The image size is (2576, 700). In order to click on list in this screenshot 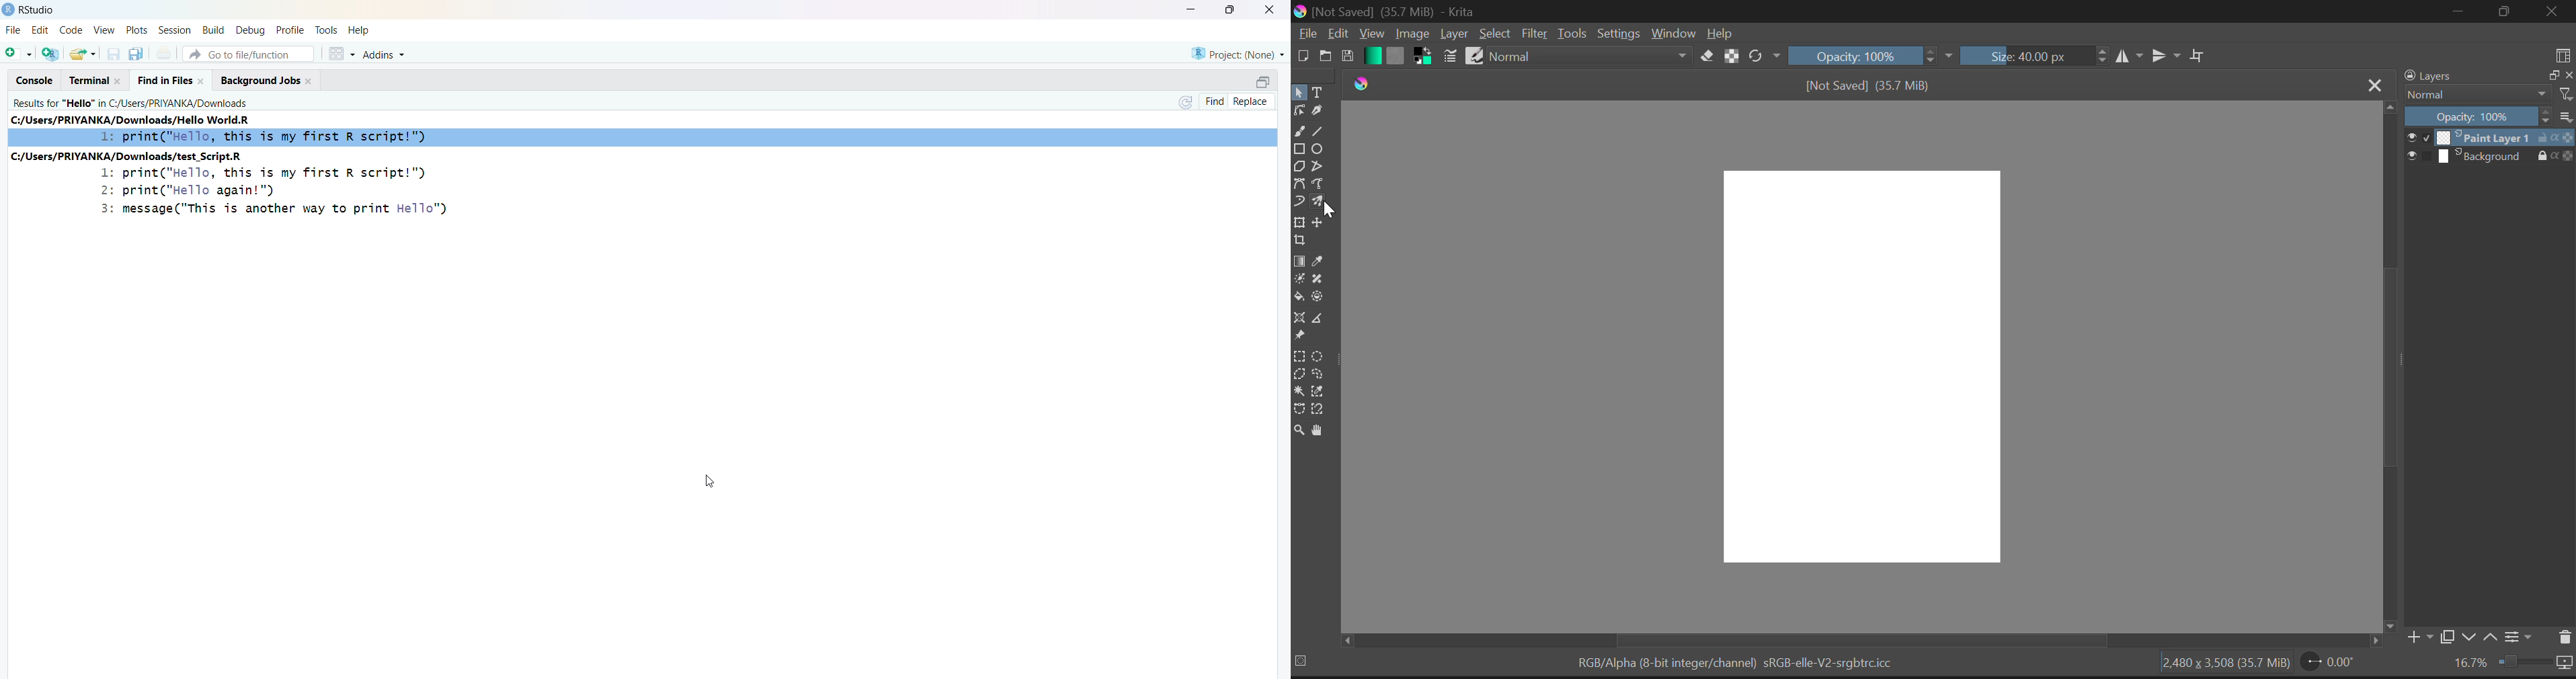, I will do `click(2565, 117)`.